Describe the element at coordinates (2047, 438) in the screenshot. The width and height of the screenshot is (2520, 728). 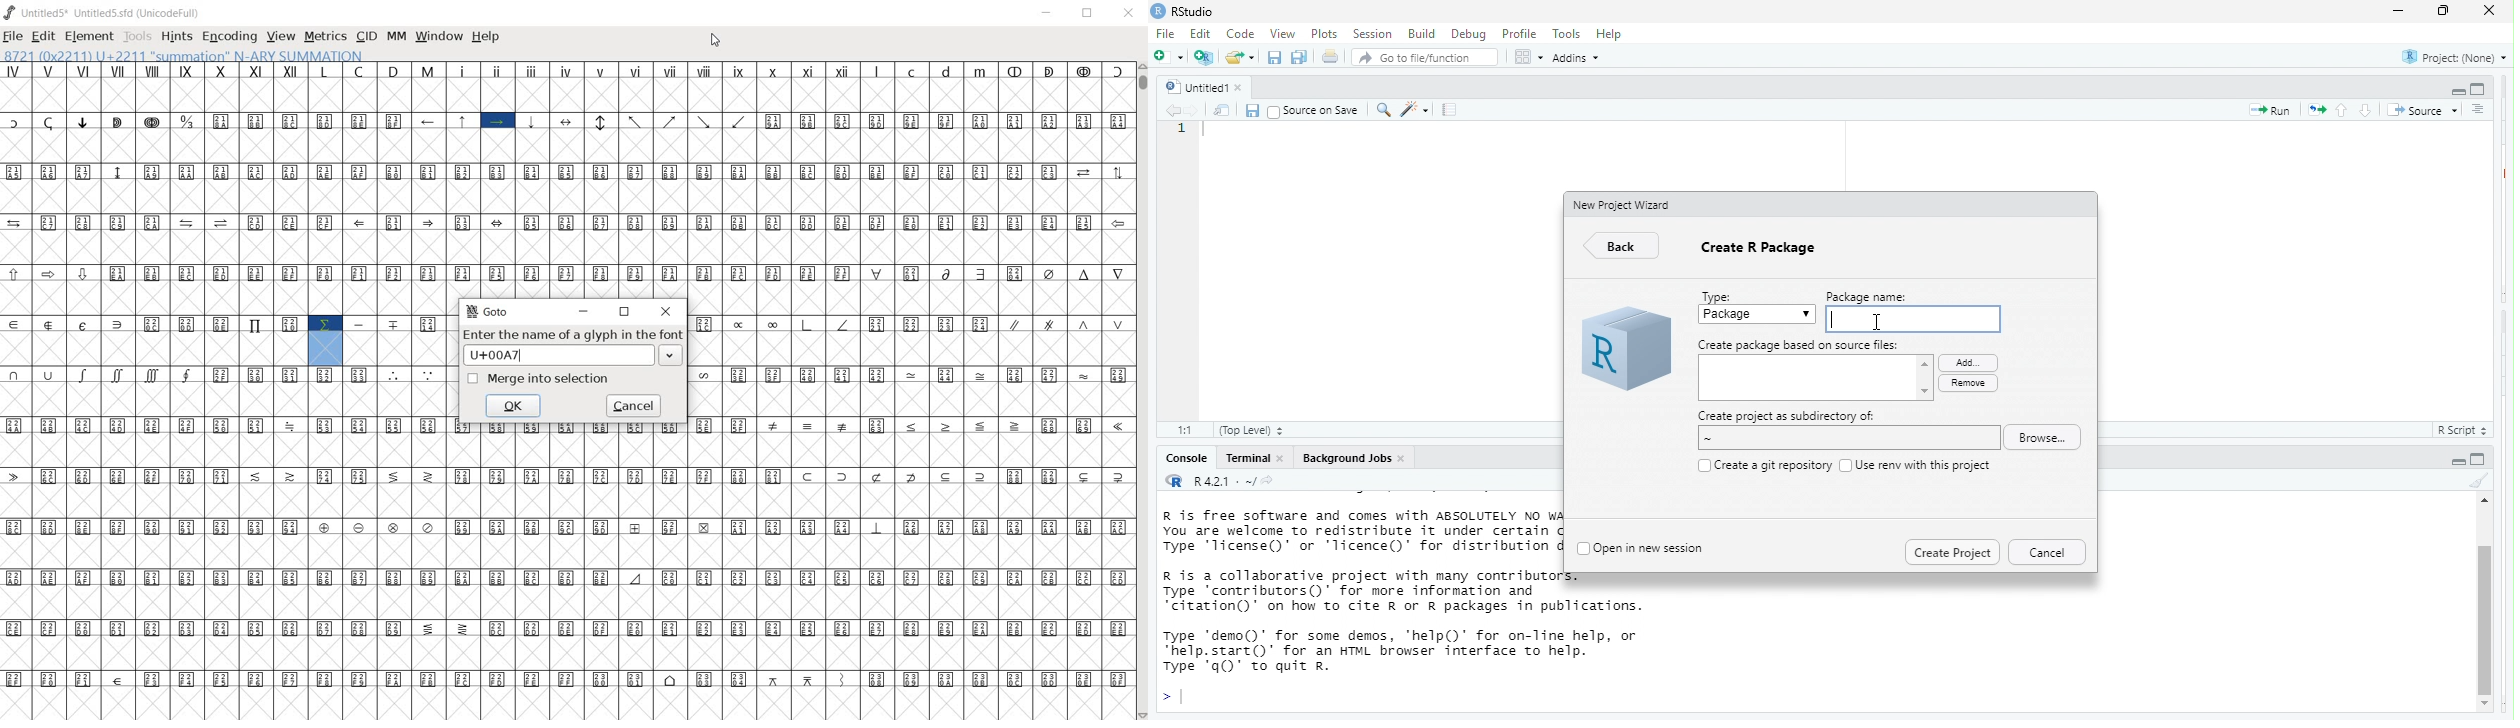
I see ` Browse. ` at that location.